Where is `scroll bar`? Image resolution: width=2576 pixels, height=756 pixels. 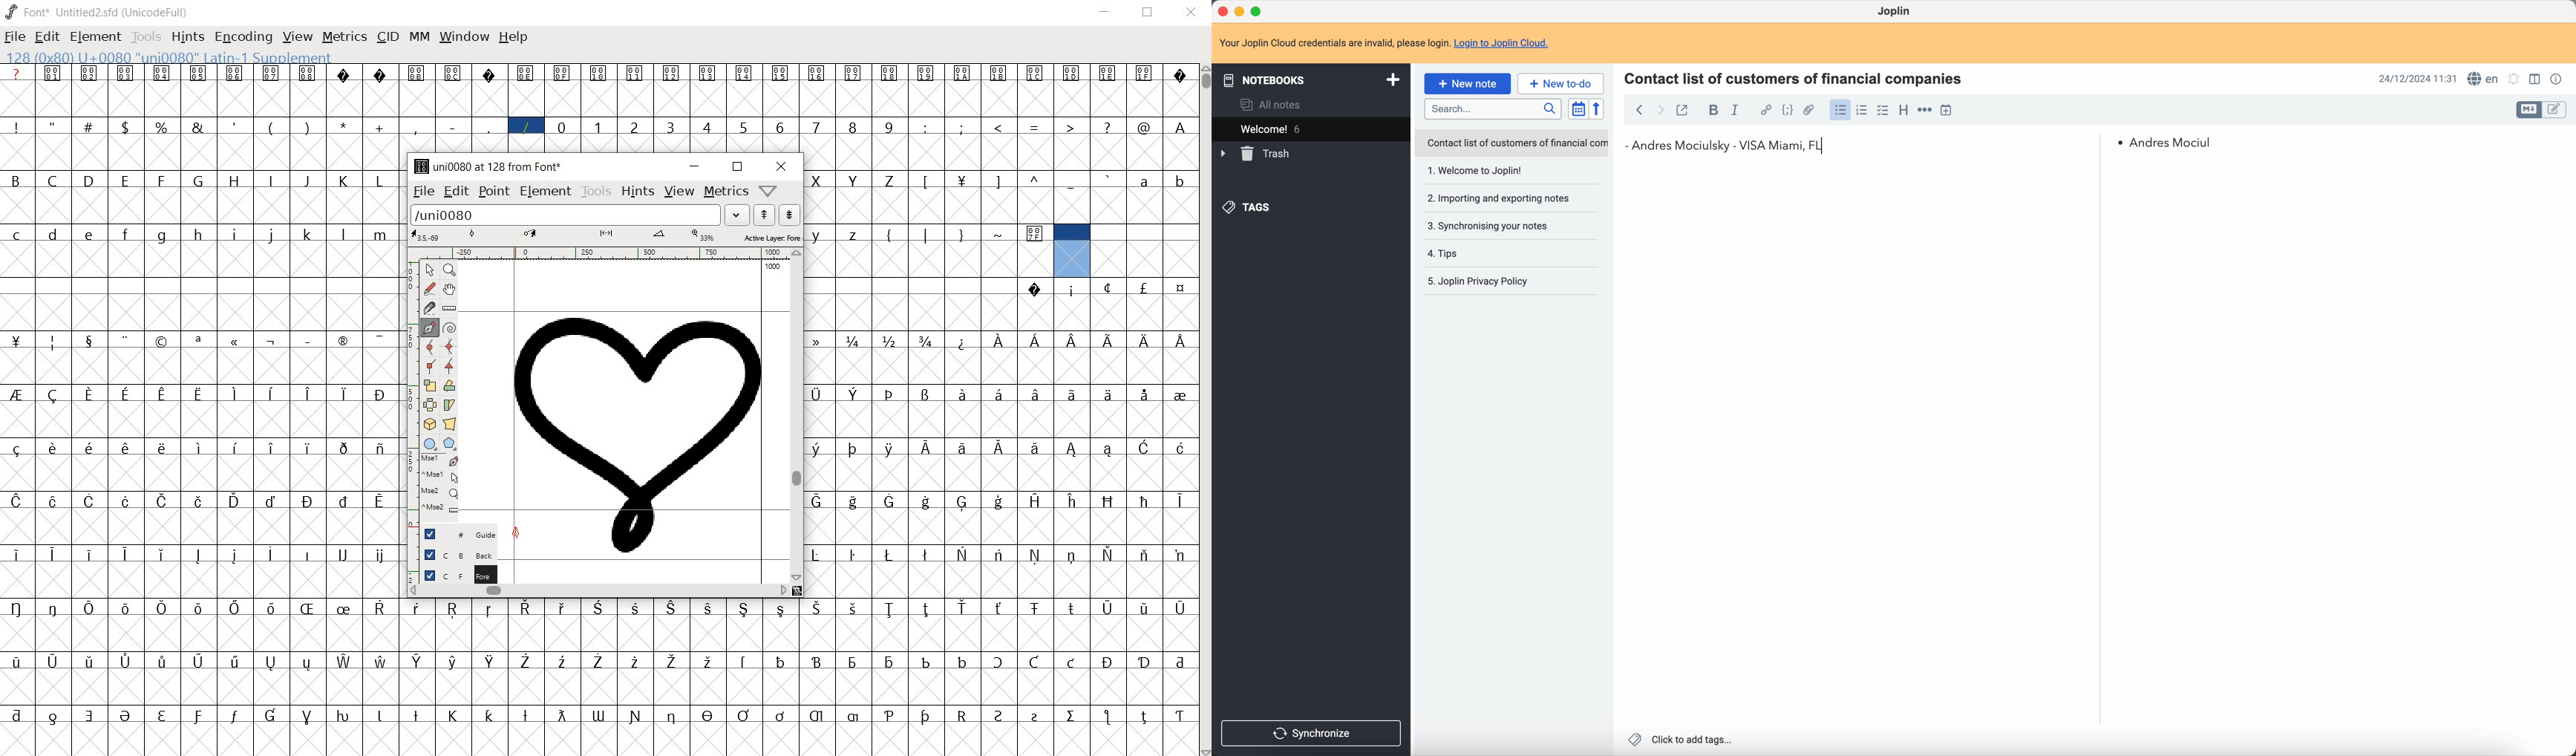
scroll bar is located at coordinates (2096, 229).